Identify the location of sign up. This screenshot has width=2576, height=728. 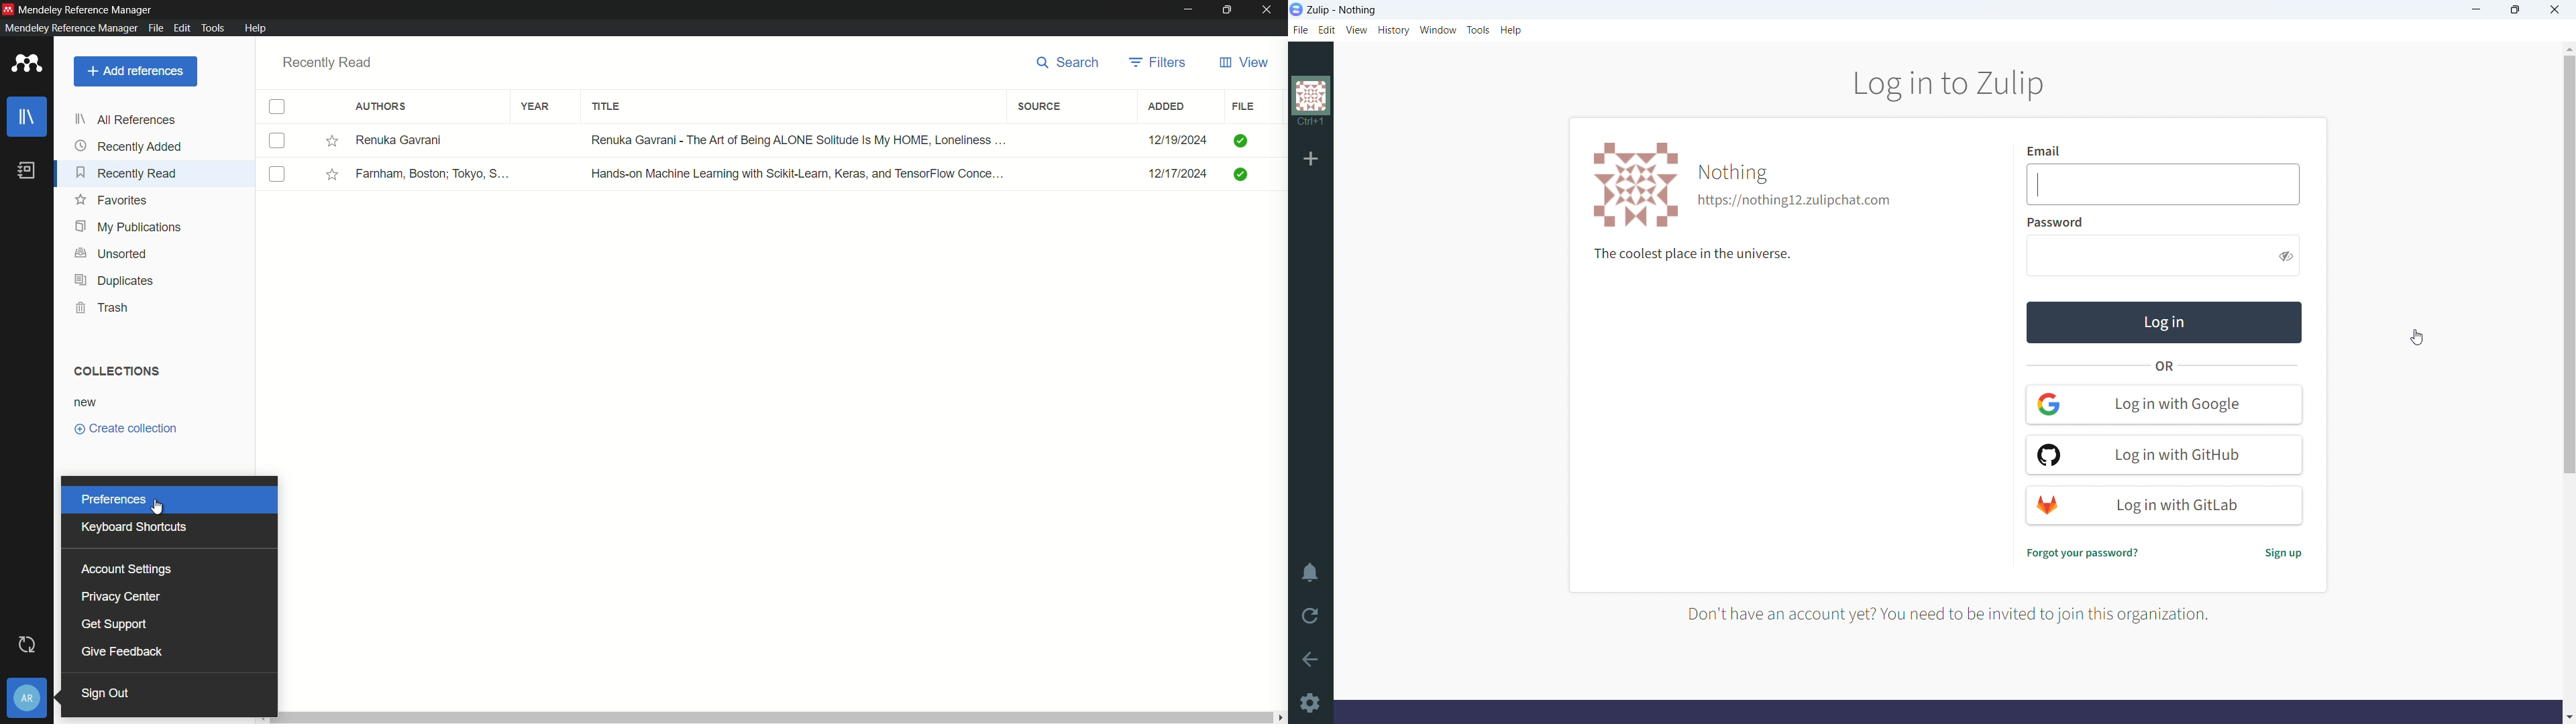
(2282, 554).